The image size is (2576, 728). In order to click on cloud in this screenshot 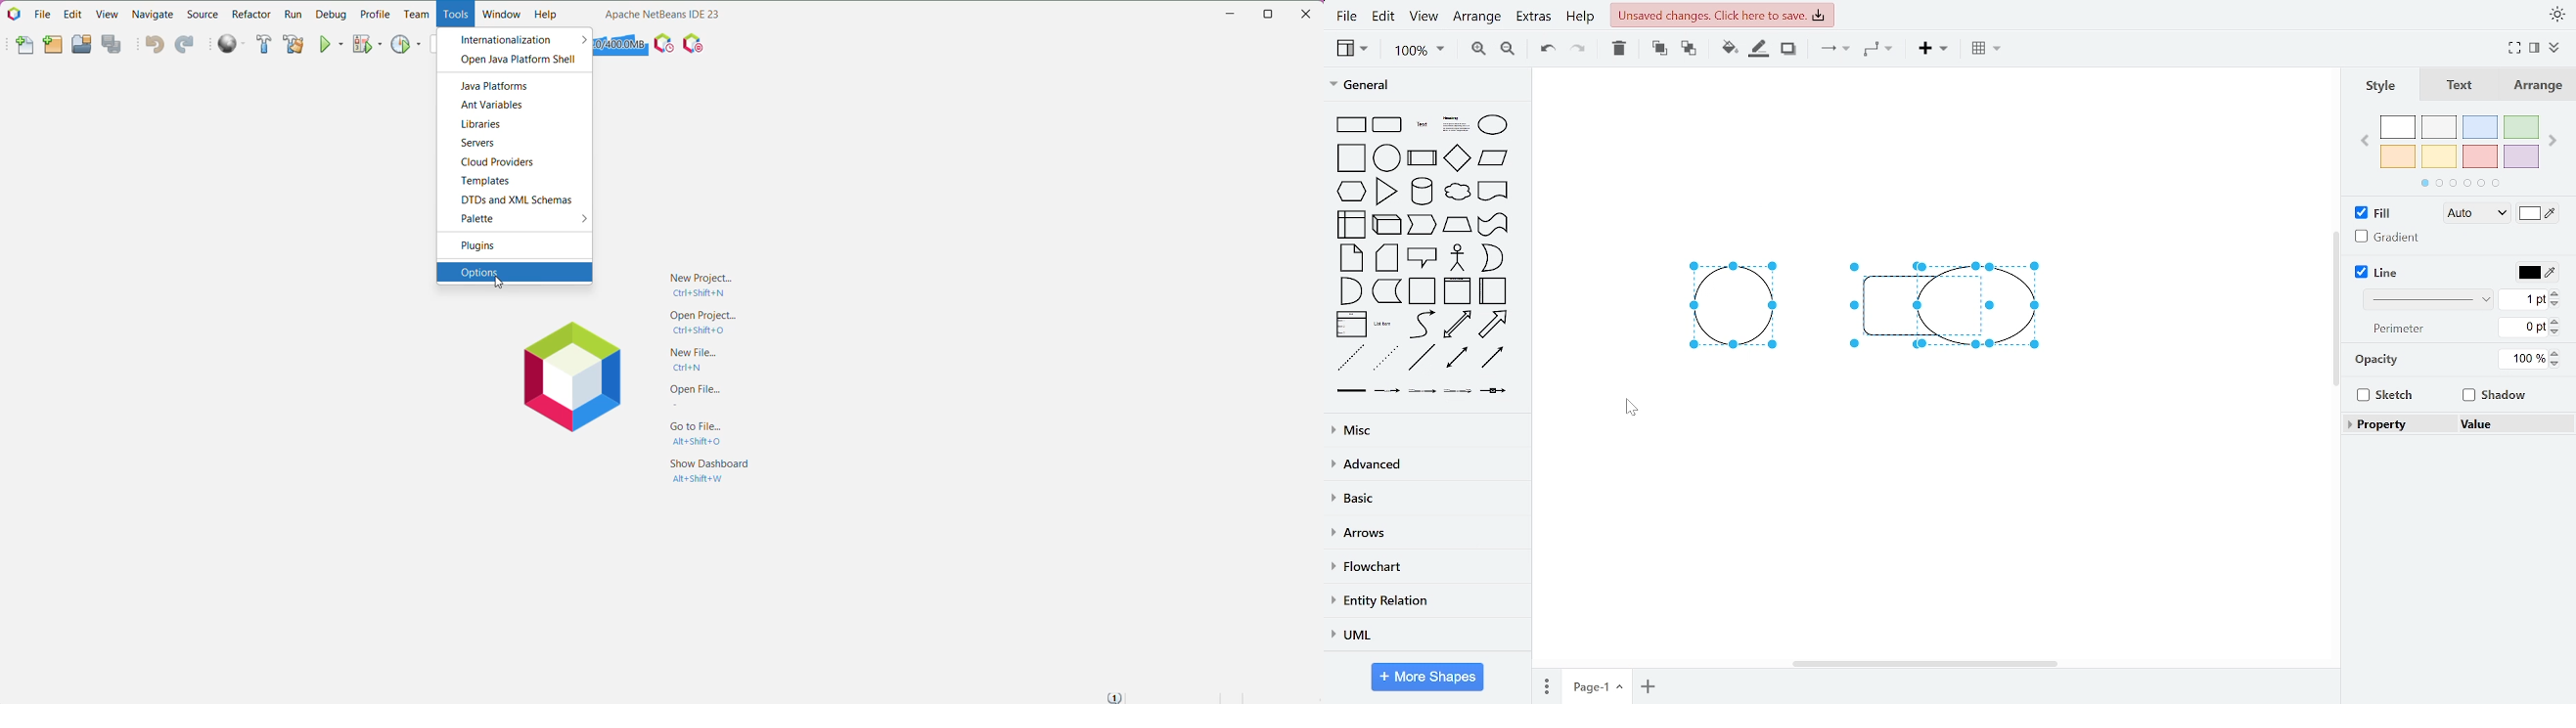, I will do `click(1456, 192)`.